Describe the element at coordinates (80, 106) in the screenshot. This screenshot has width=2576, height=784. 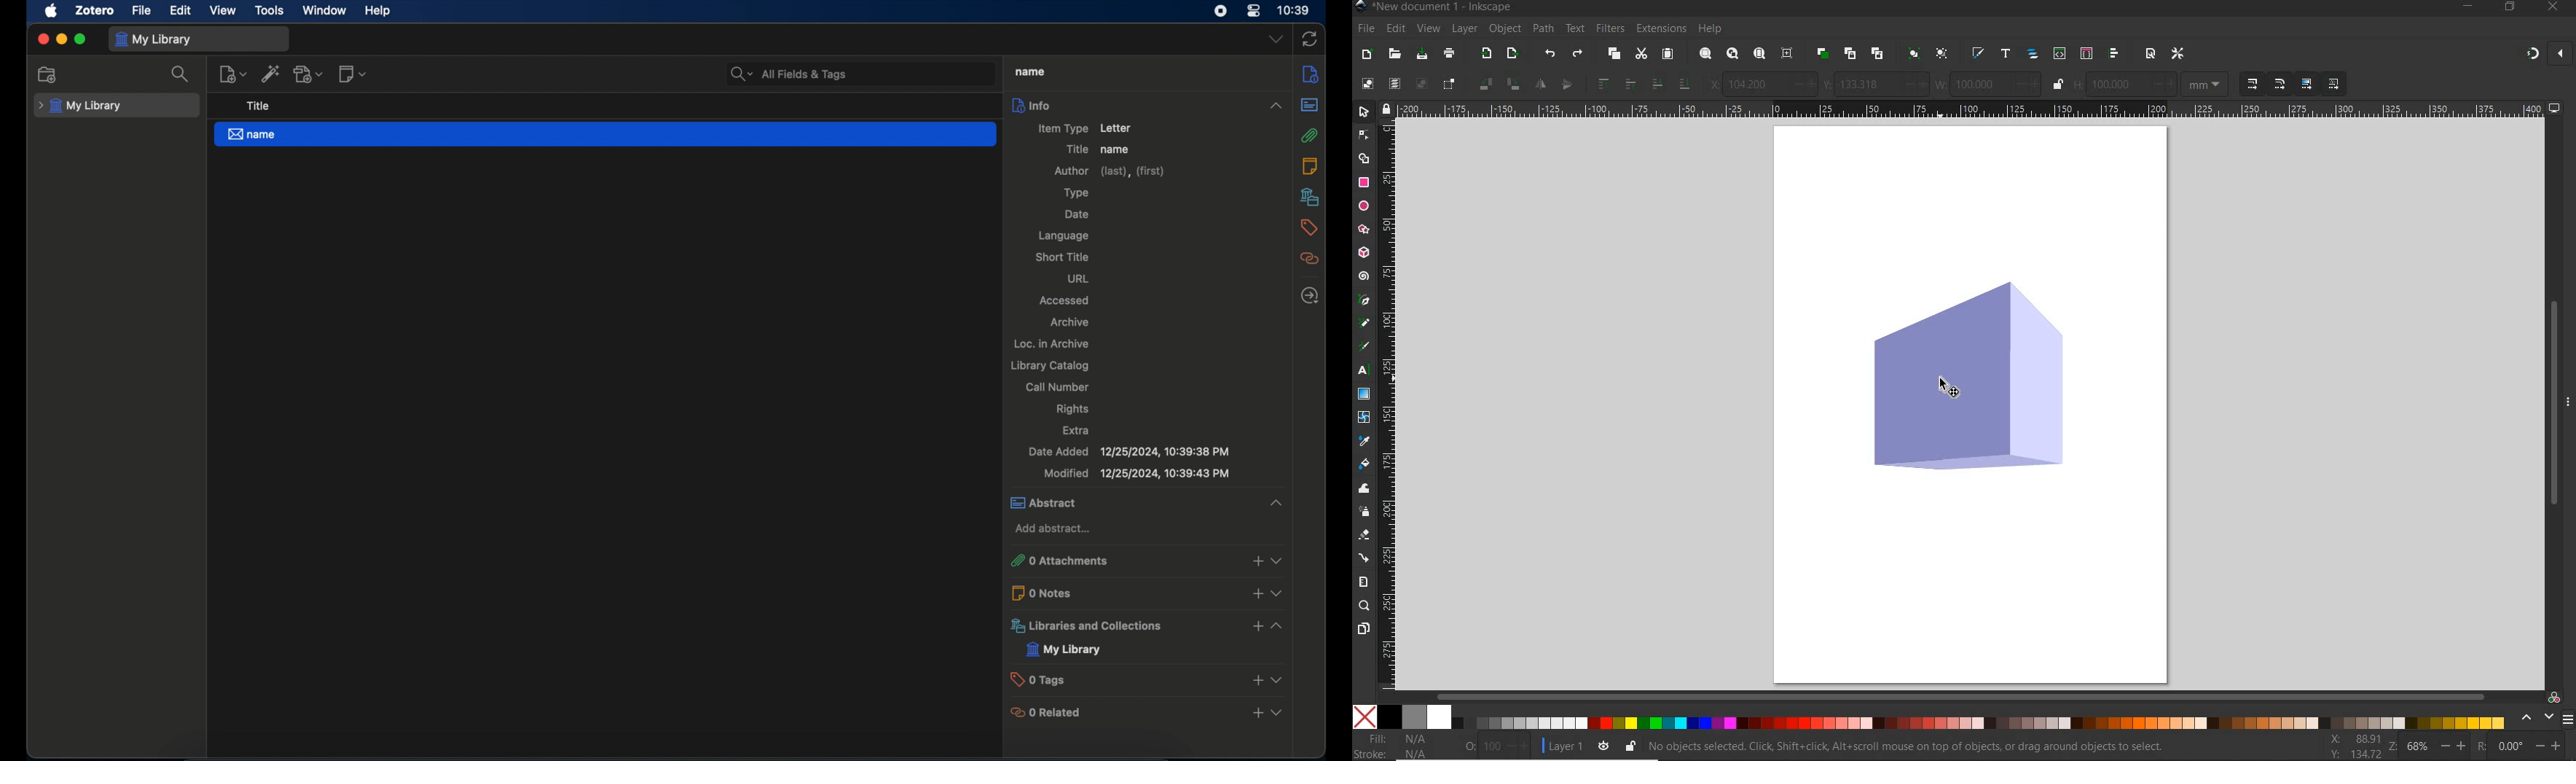
I see `my library` at that location.